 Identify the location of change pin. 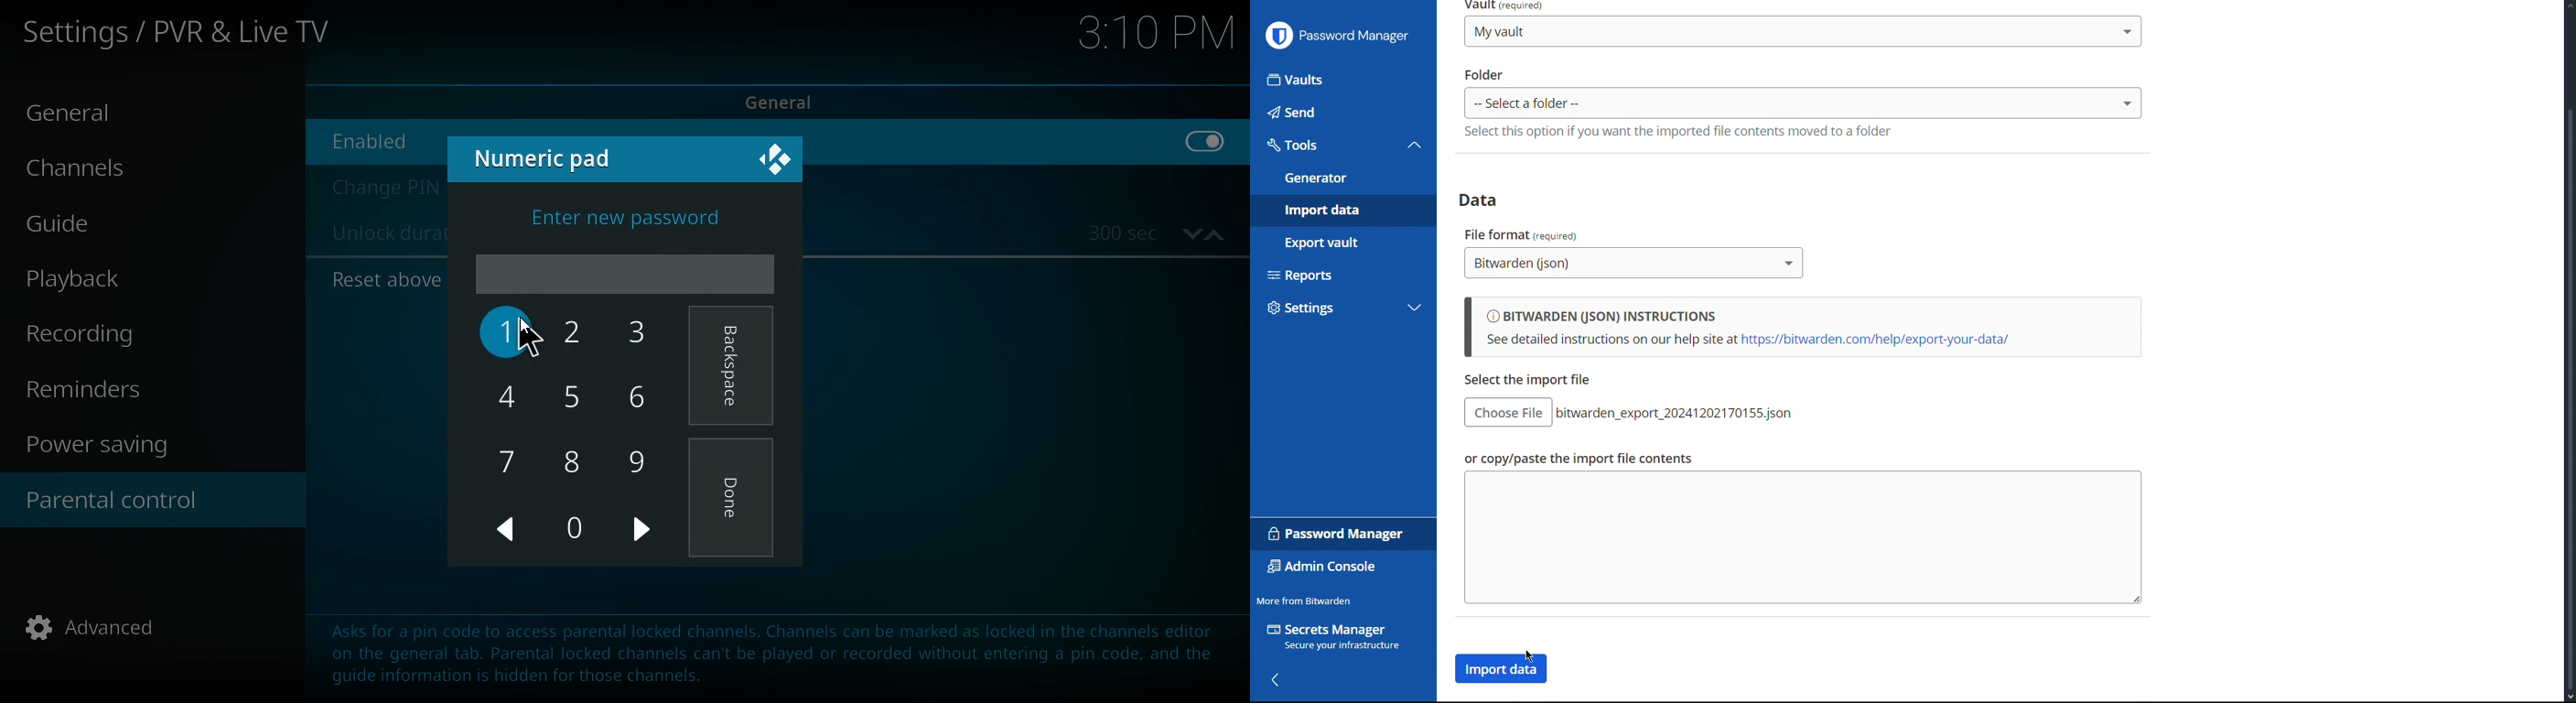
(383, 188).